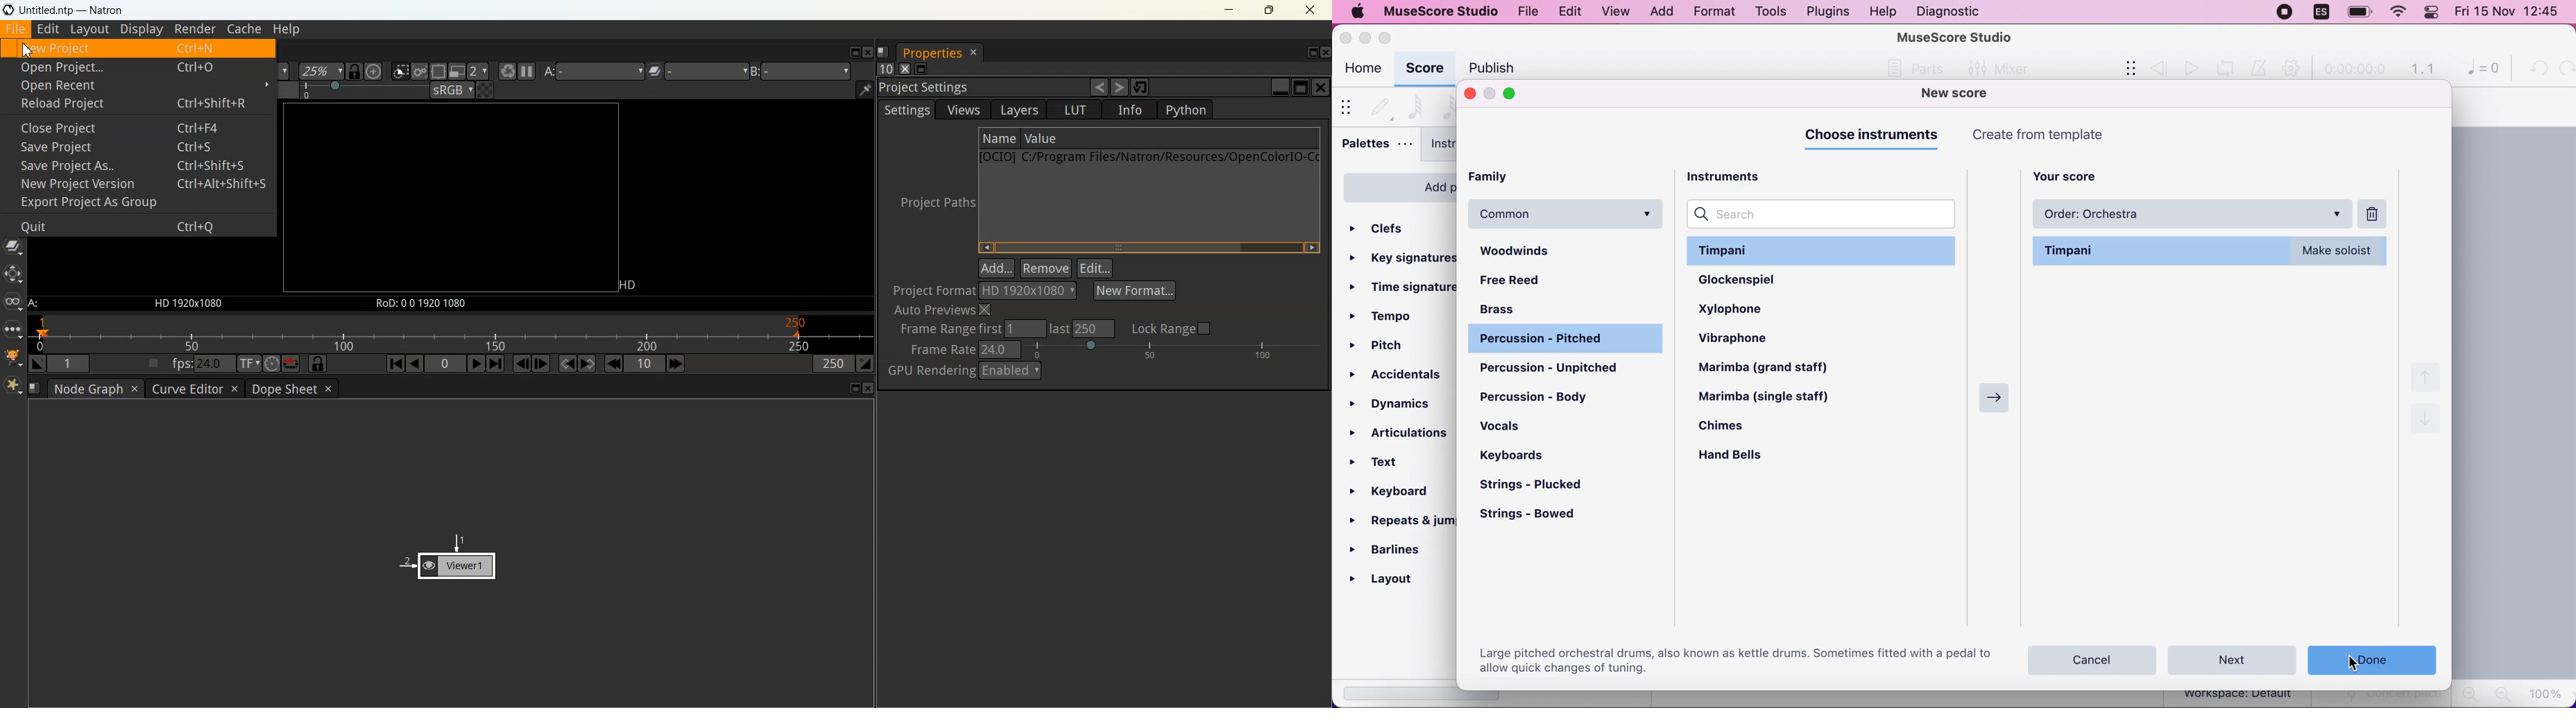 The image size is (2576, 728). Describe the element at coordinates (1515, 430) in the screenshot. I see `vocals` at that location.